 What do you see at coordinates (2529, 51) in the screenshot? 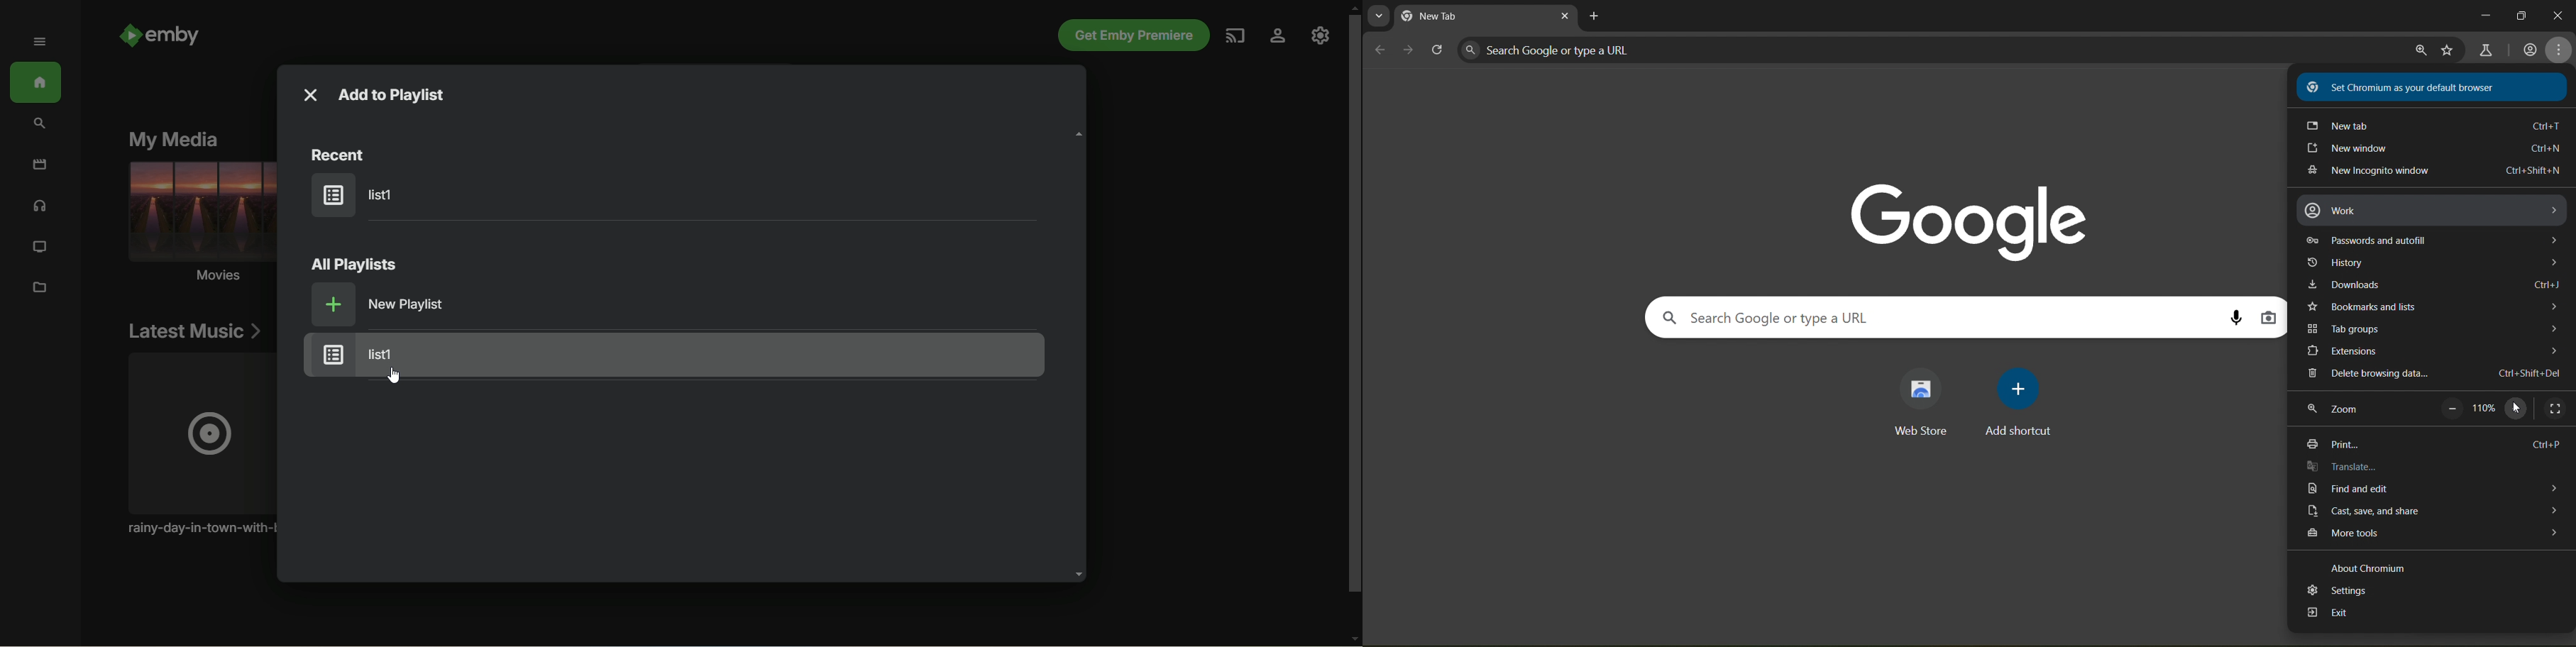
I see `account` at bounding box center [2529, 51].